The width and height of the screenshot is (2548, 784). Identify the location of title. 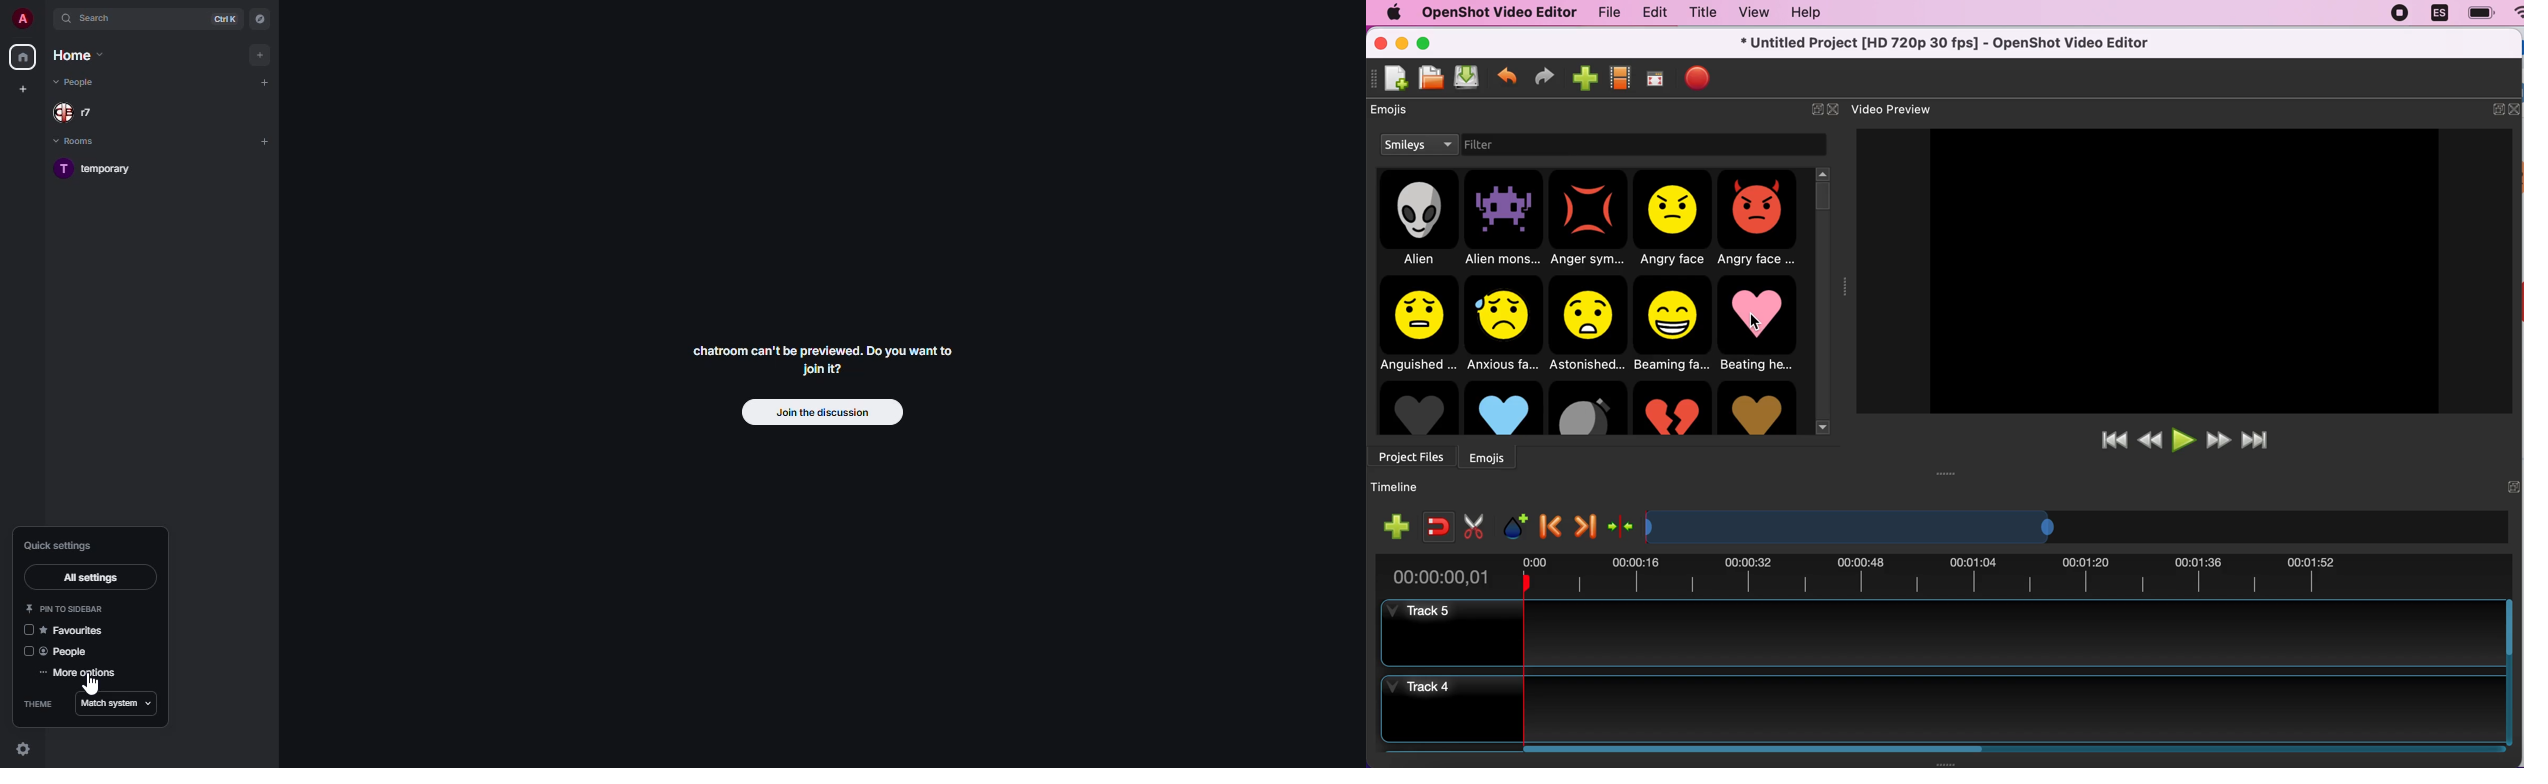
(1698, 13).